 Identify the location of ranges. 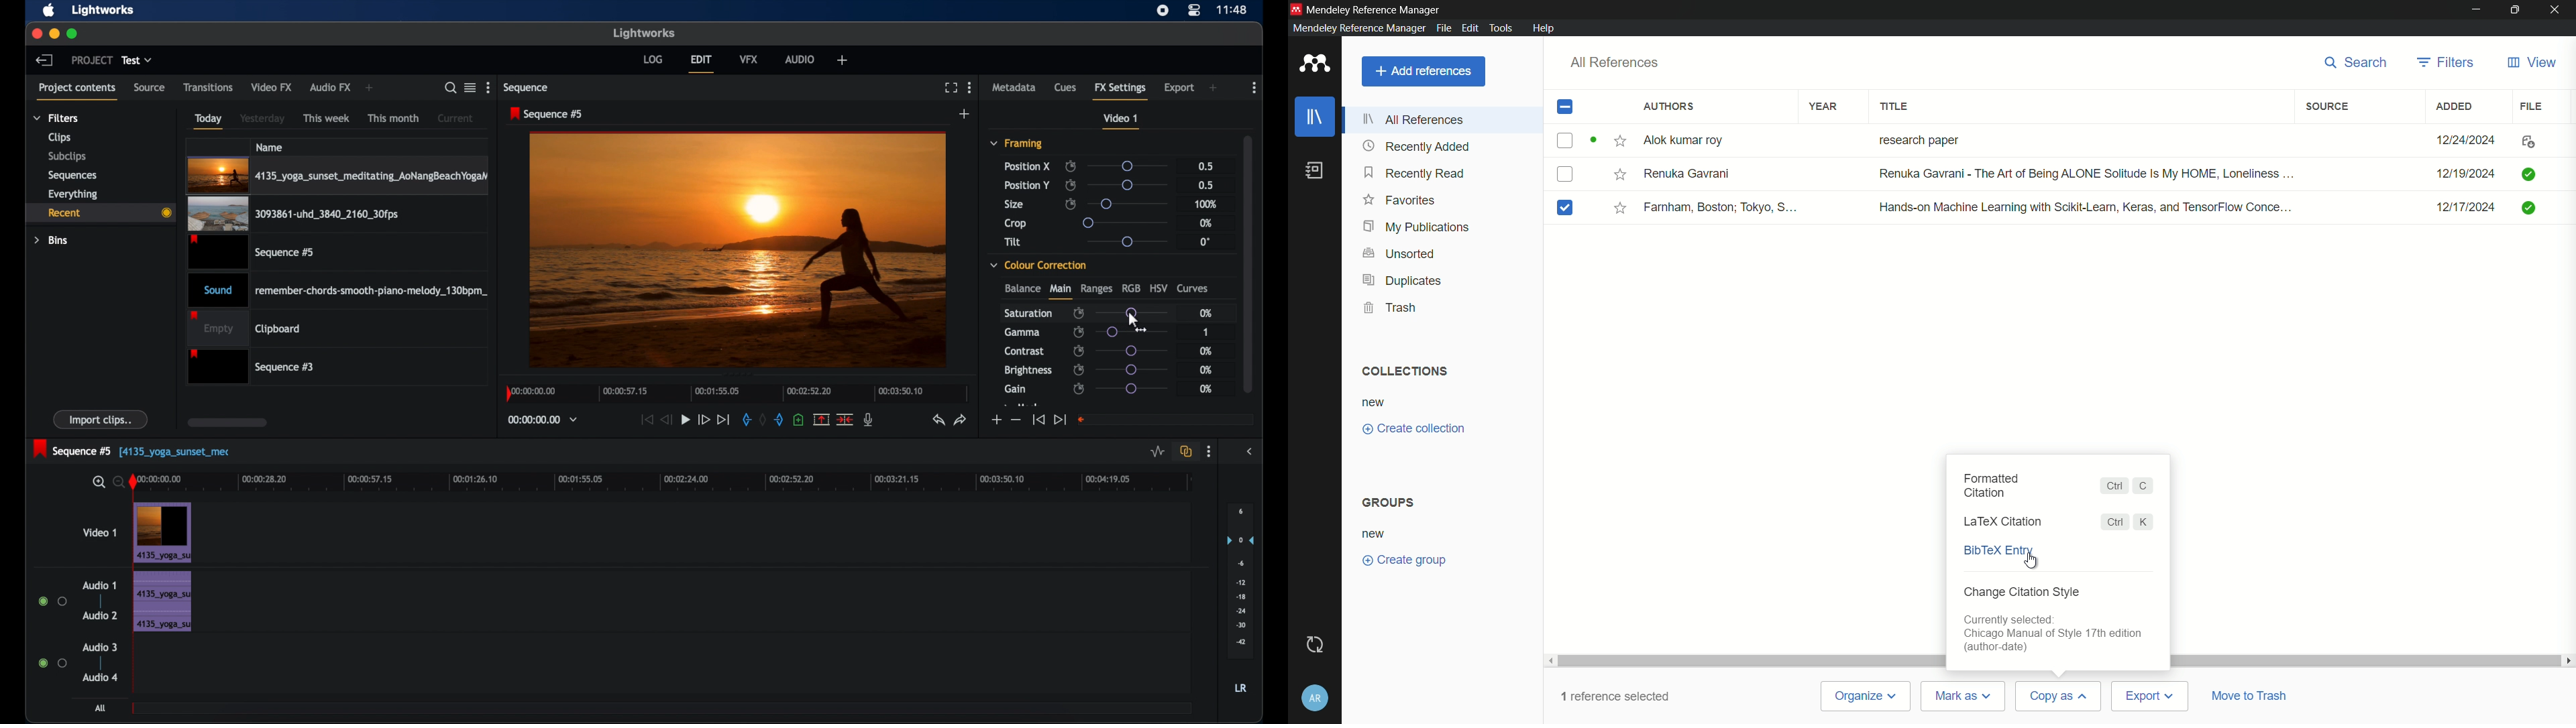
(1096, 289).